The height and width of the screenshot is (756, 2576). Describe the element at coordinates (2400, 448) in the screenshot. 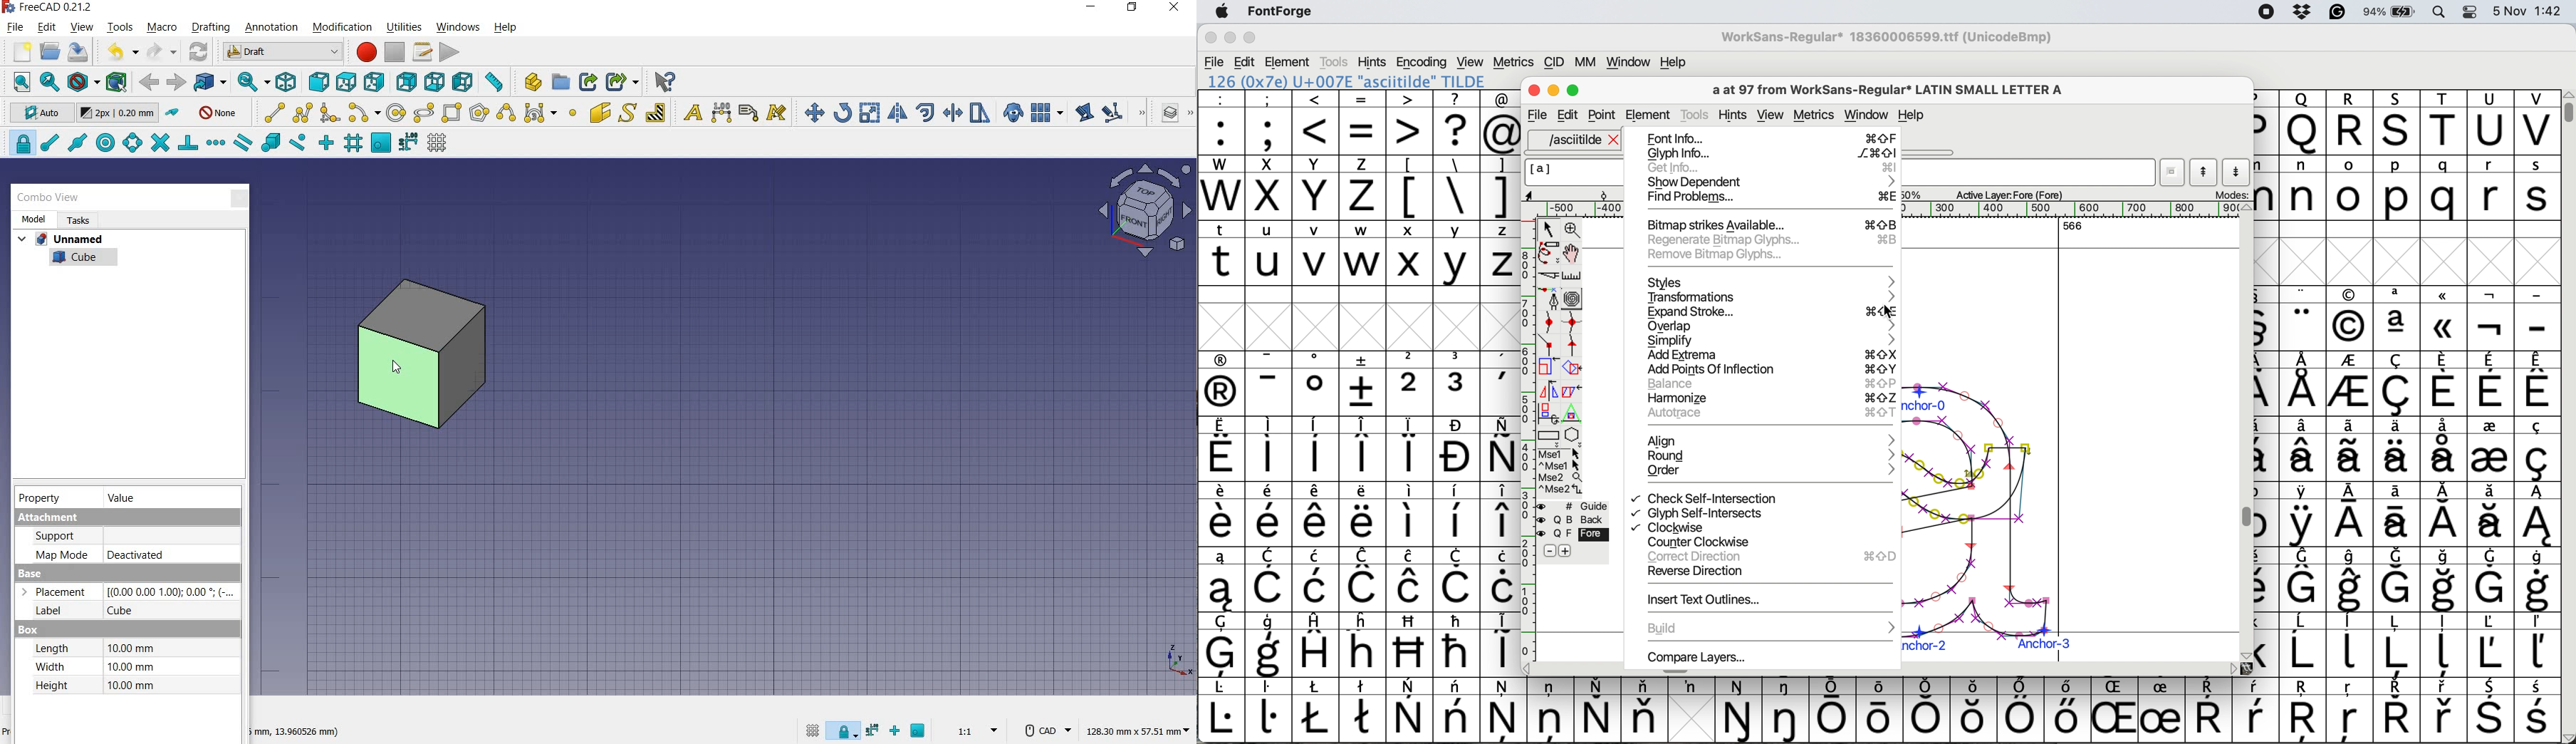

I see `symbol` at that location.